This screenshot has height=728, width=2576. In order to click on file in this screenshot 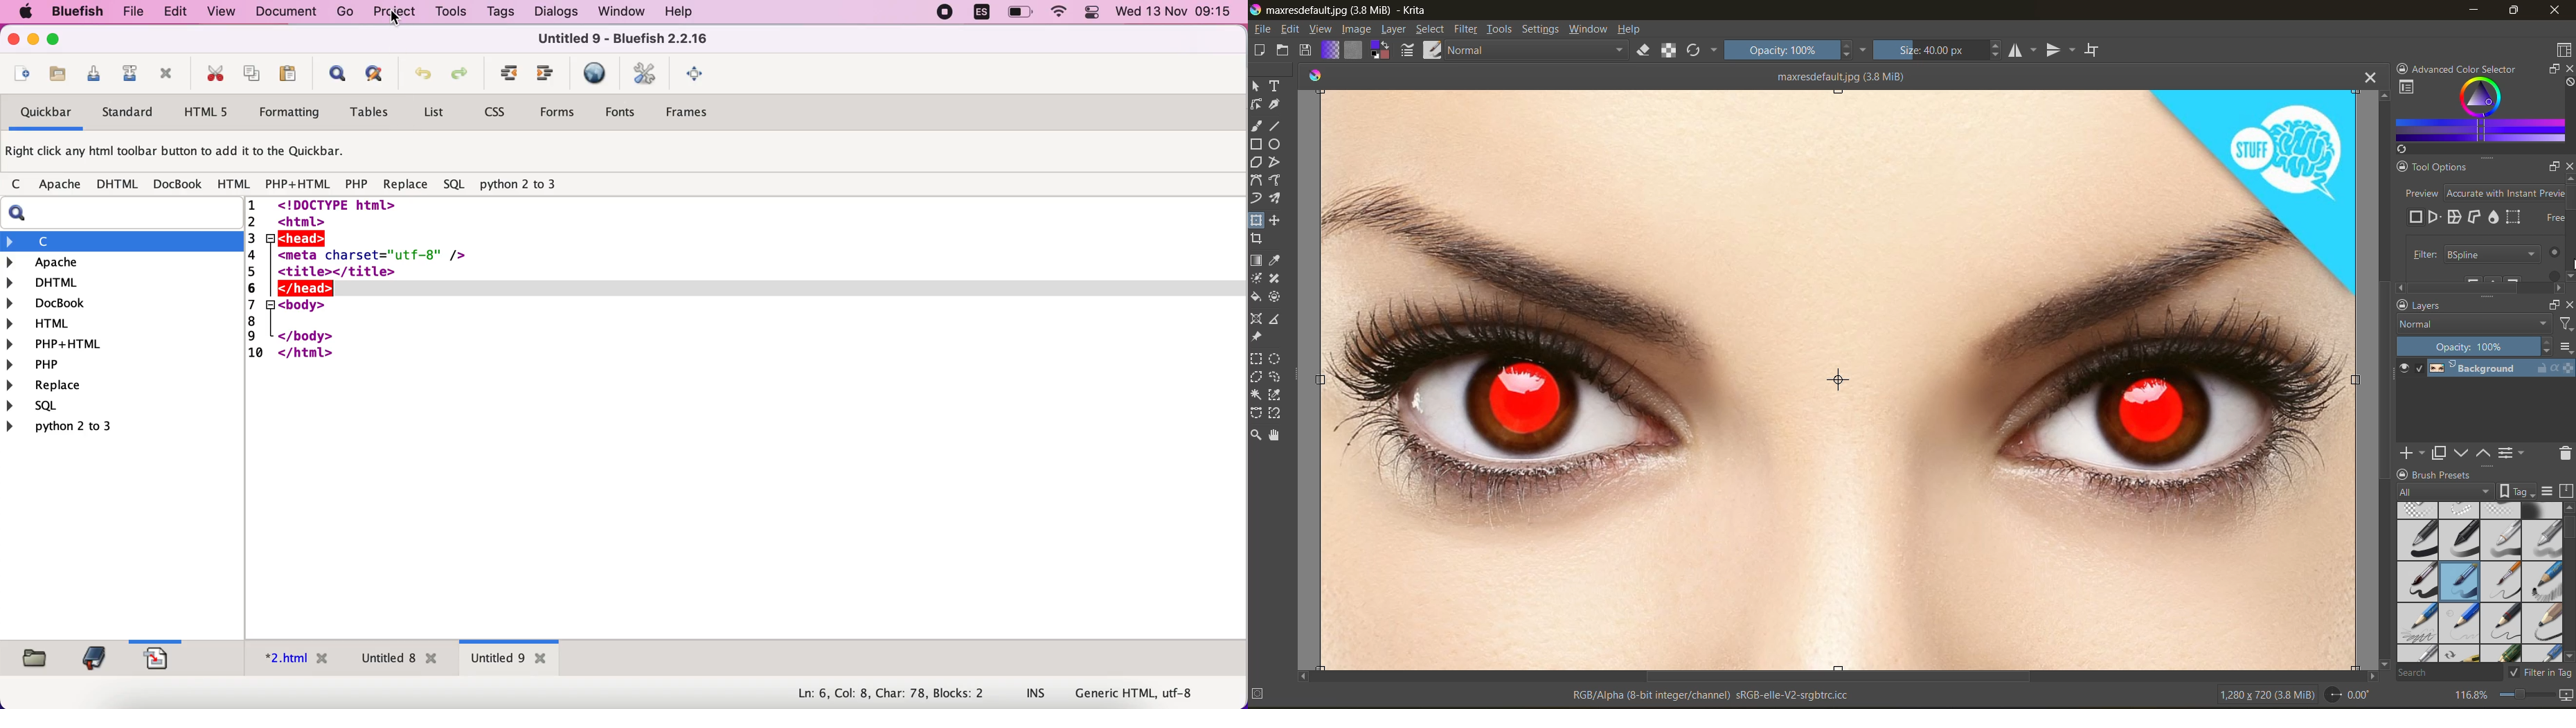, I will do `click(1260, 29)`.